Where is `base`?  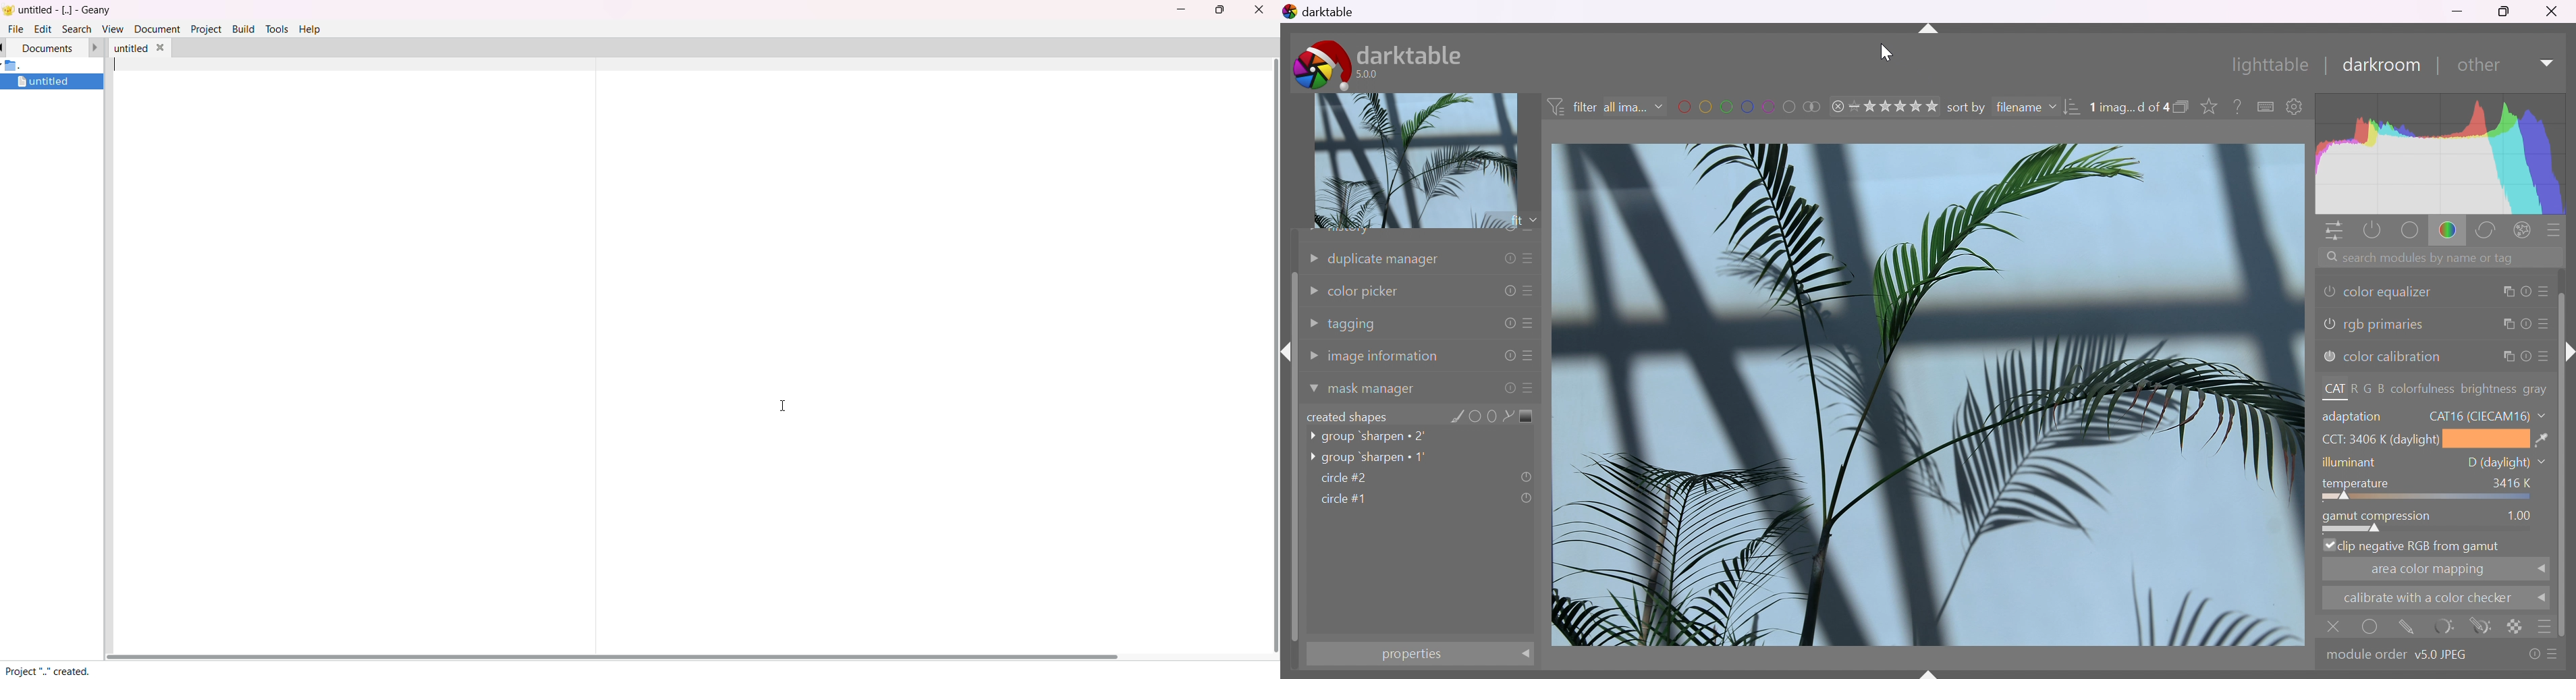
base is located at coordinates (2412, 230).